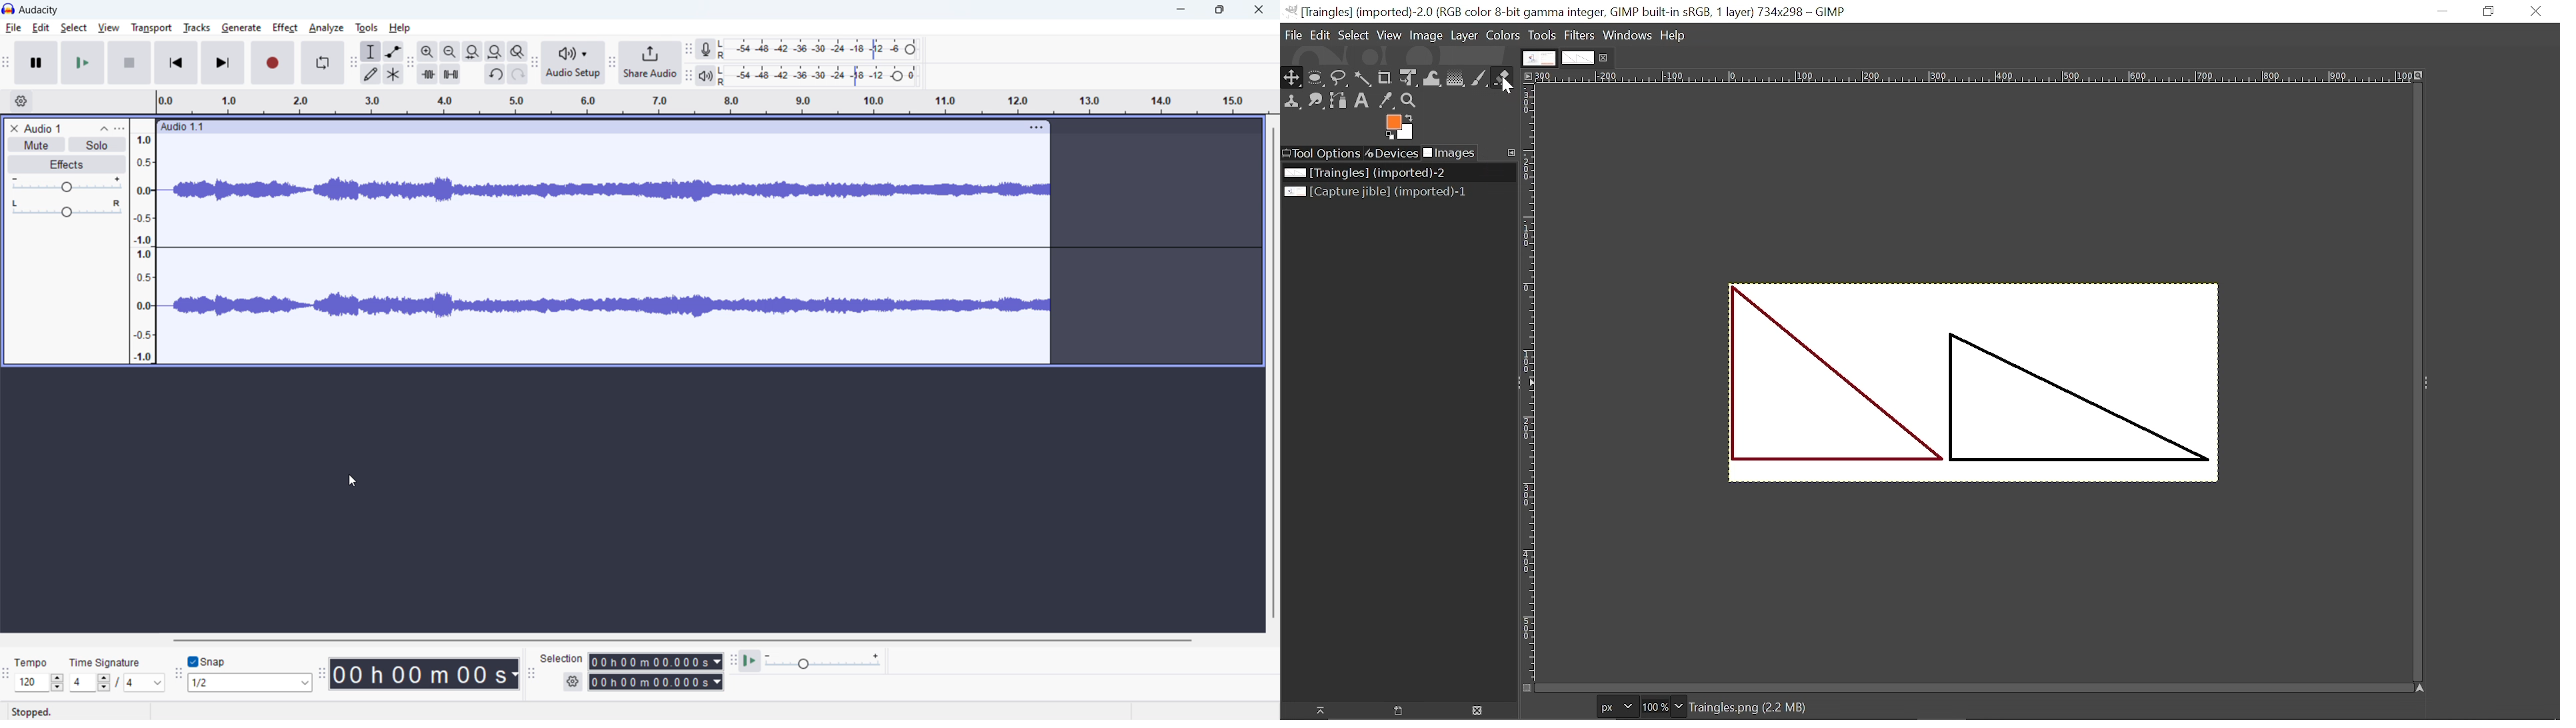 The height and width of the screenshot is (728, 2576). Describe the element at coordinates (74, 28) in the screenshot. I see `select` at that location.